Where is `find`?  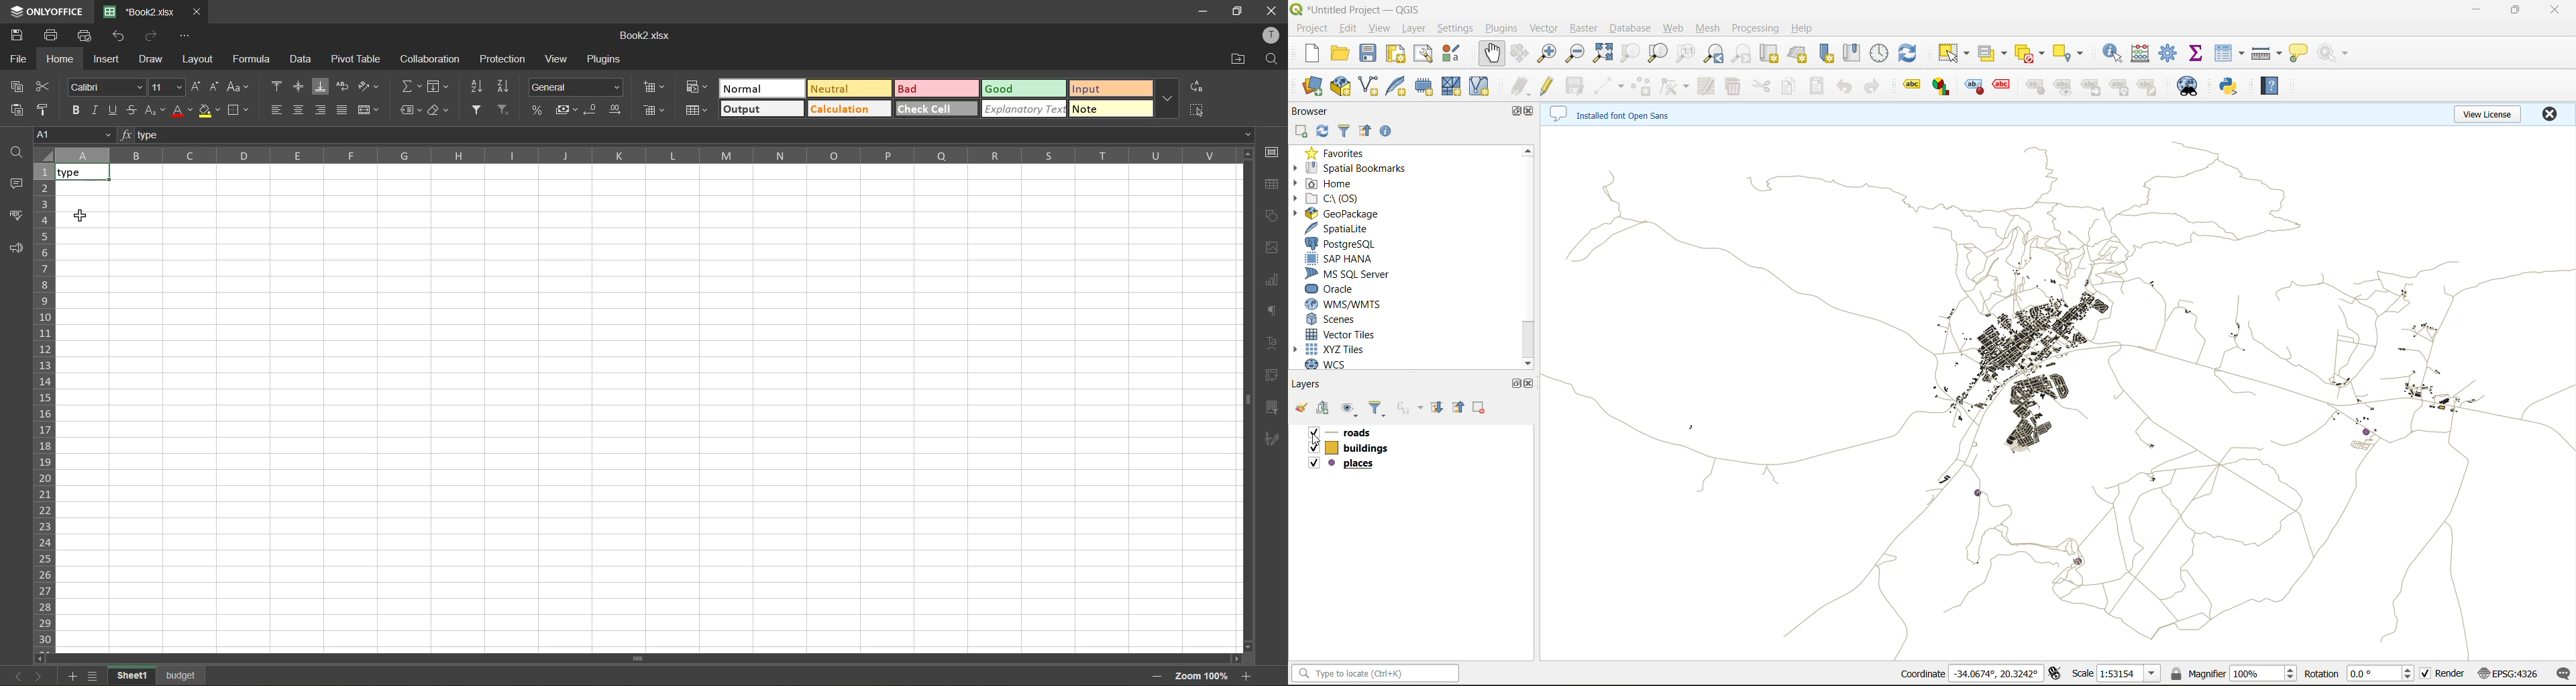
find is located at coordinates (1273, 61).